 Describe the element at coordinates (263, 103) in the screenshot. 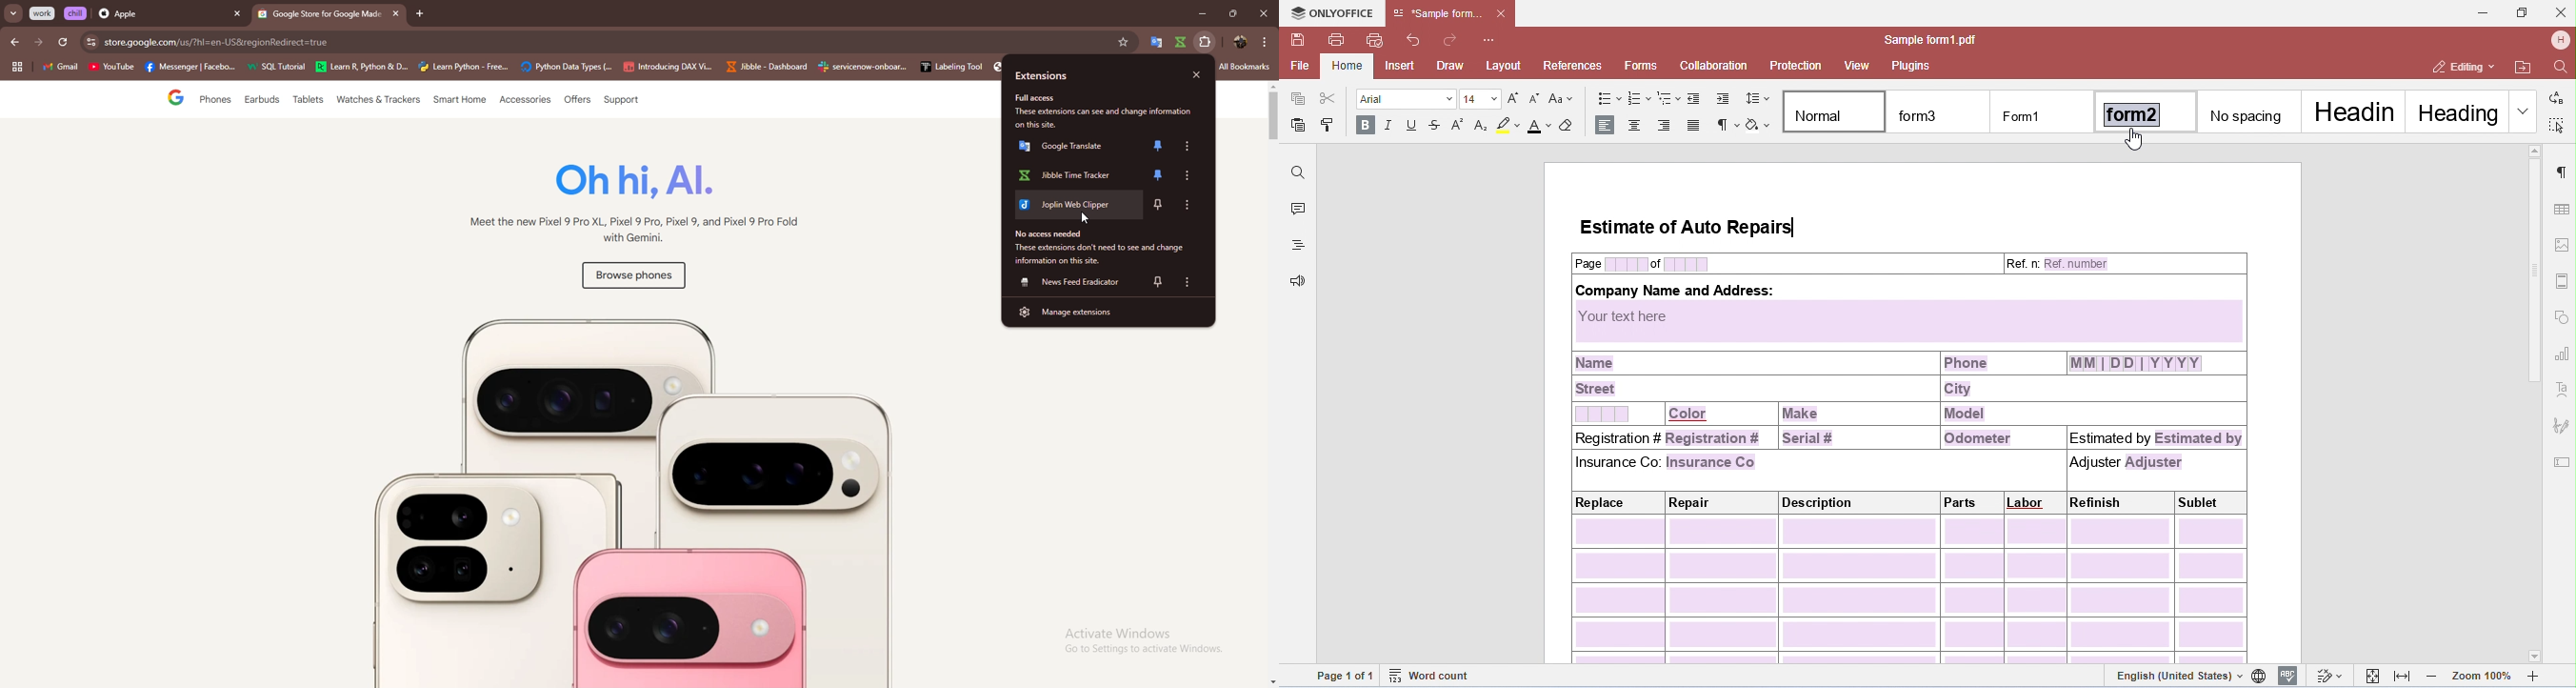

I see `Earbuds` at that location.